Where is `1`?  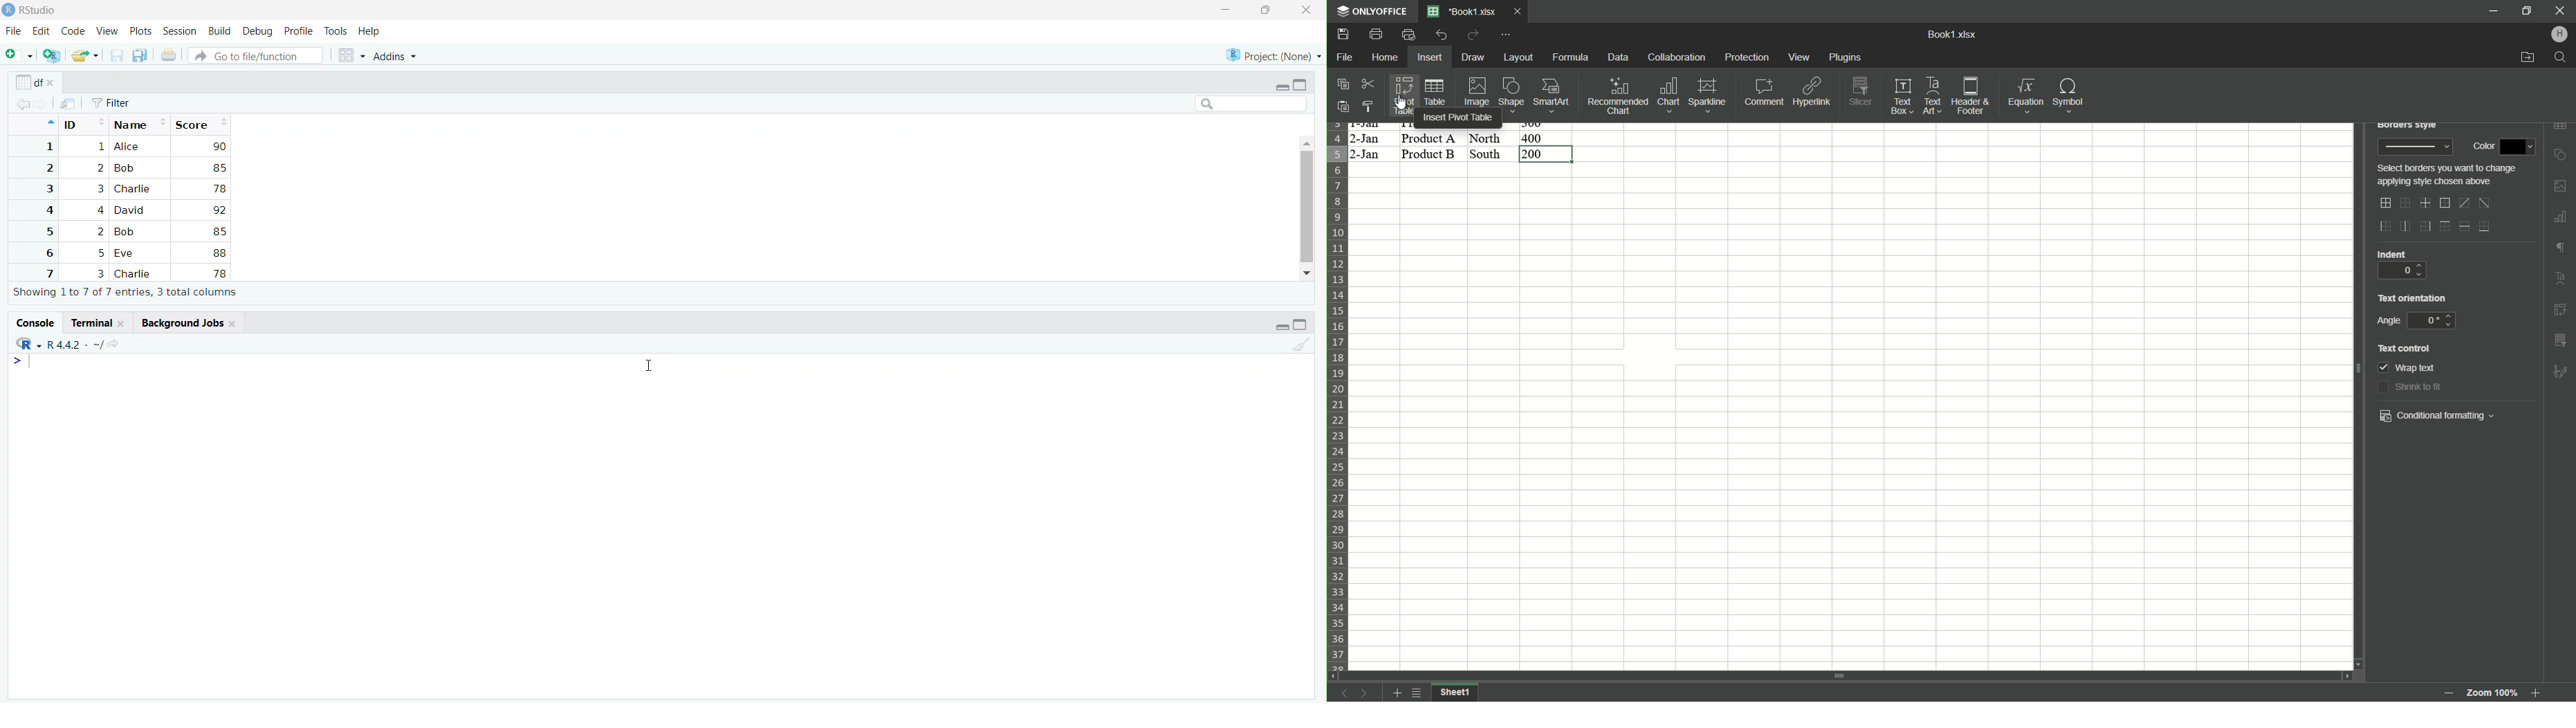 1 is located at coordinates (100, 147).